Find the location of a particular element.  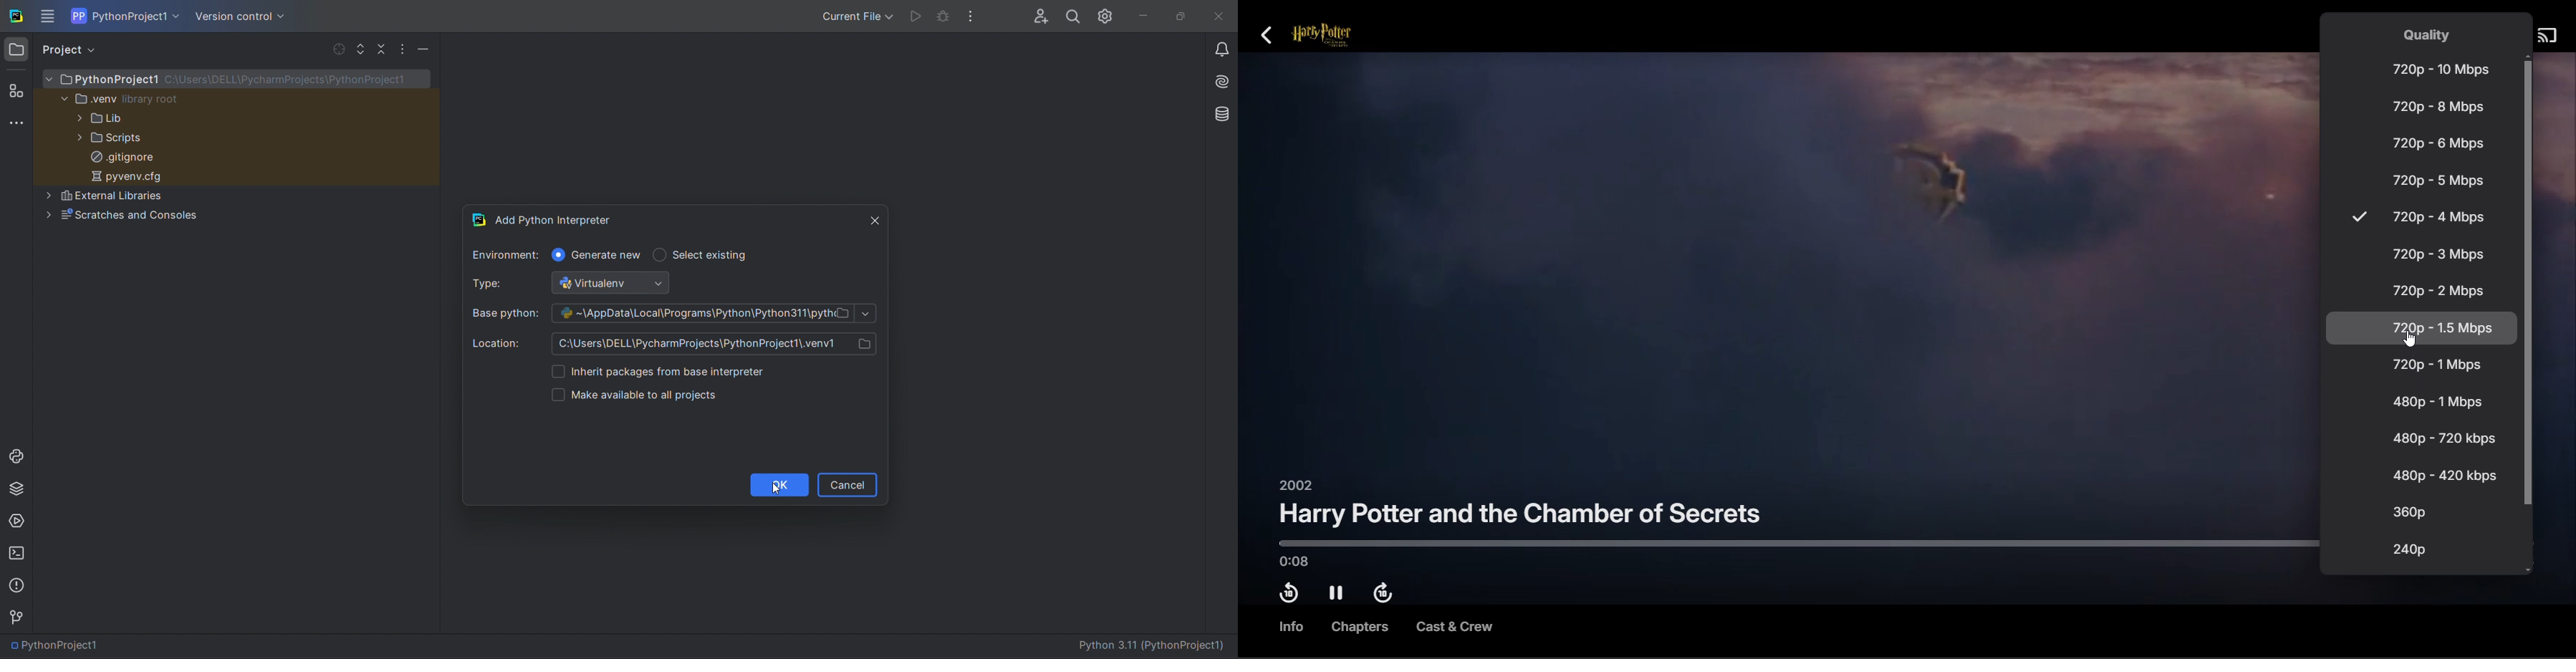

project is located at coordinates (73, 50).